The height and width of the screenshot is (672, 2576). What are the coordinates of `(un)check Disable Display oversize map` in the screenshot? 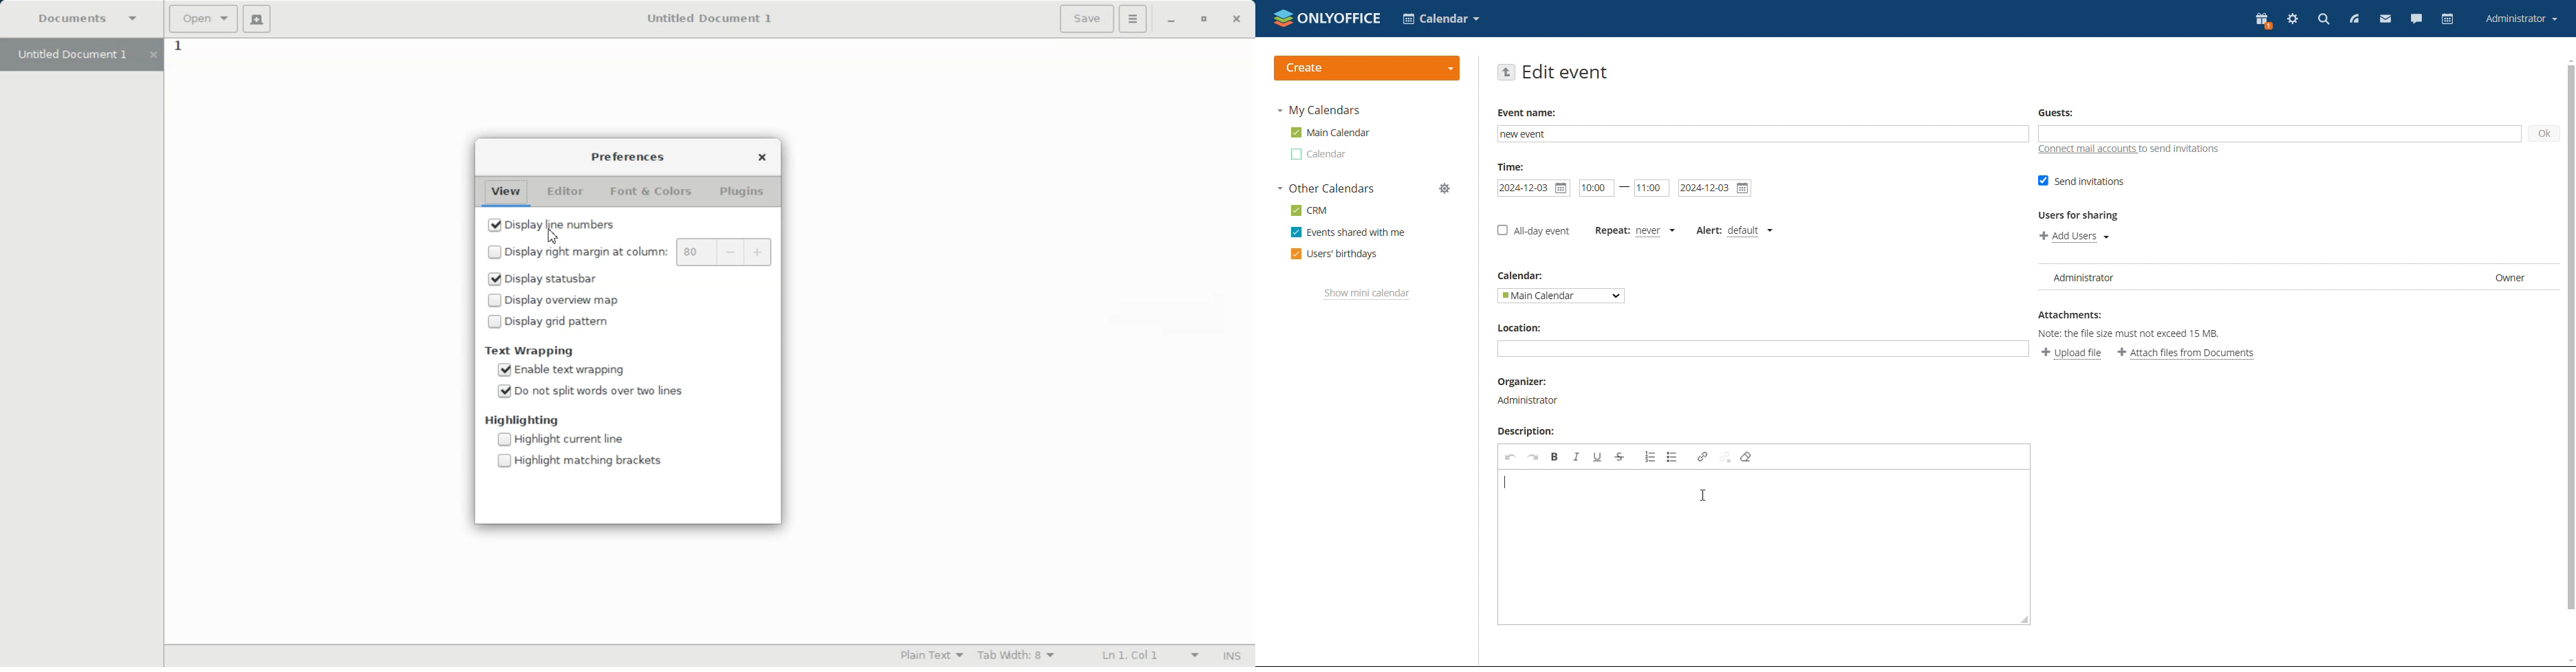 It's located at (552, 300).